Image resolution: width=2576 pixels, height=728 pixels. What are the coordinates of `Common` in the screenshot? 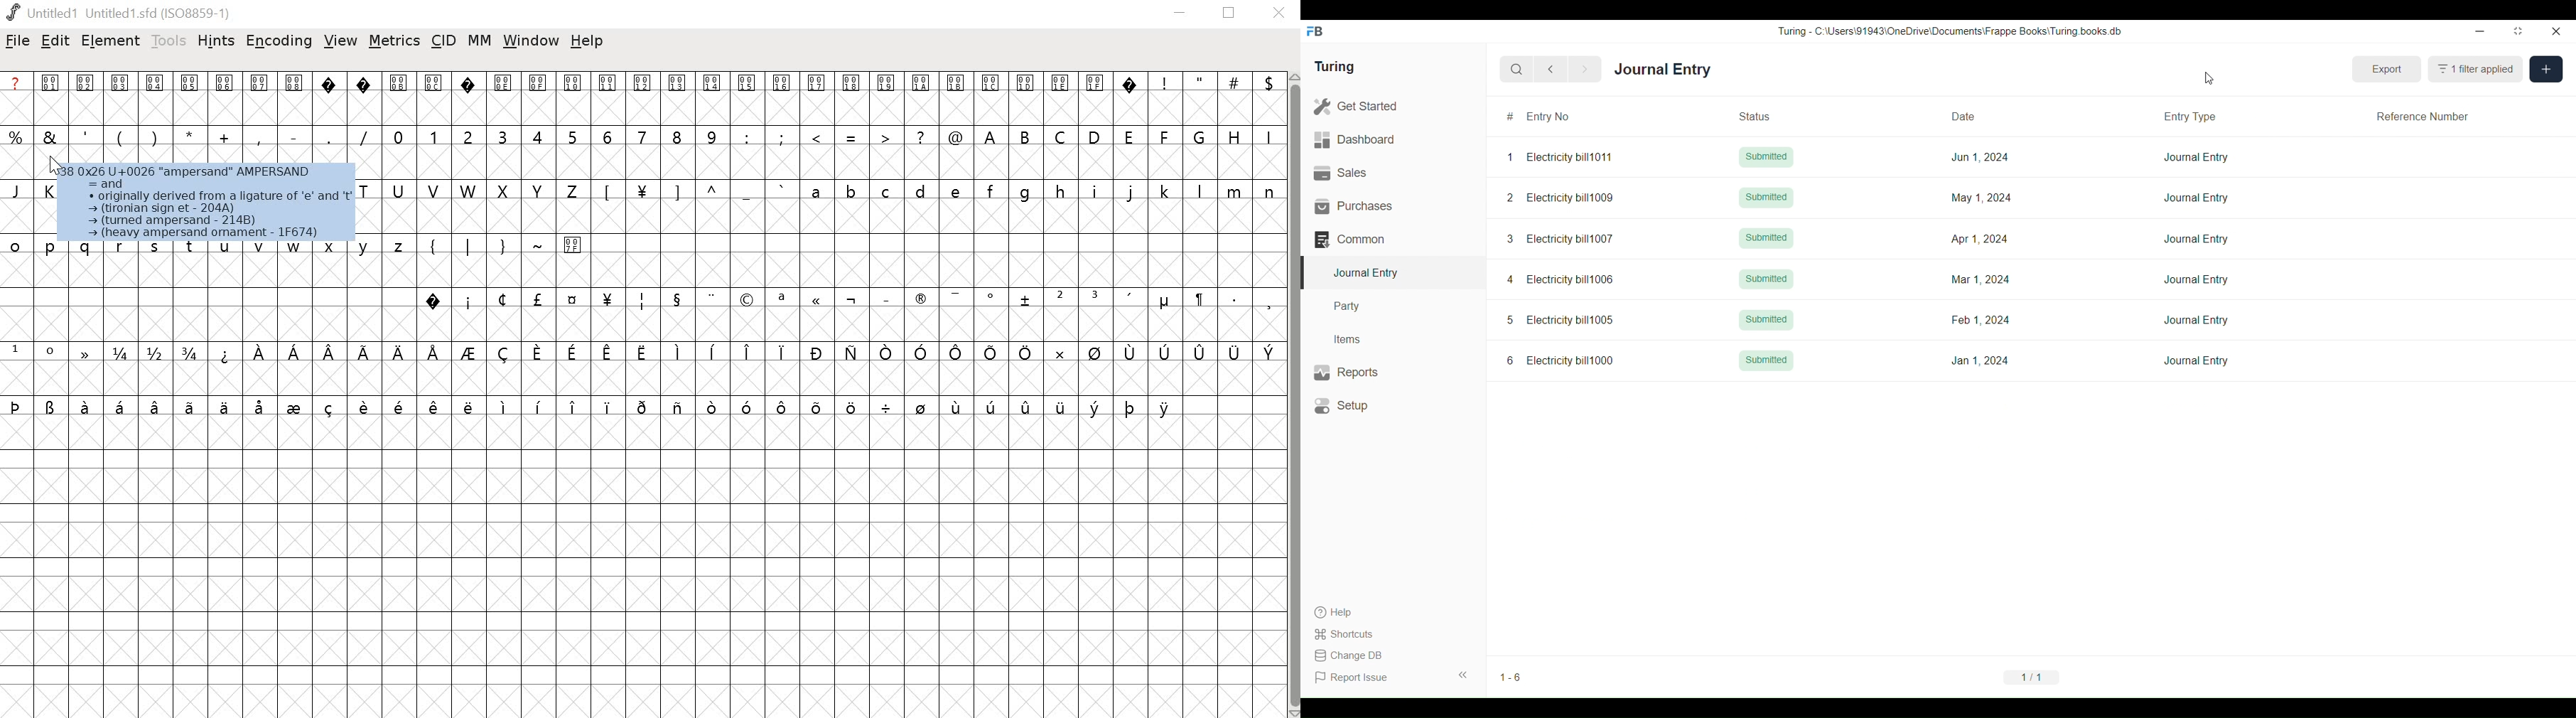 It's located at (1393, 239).